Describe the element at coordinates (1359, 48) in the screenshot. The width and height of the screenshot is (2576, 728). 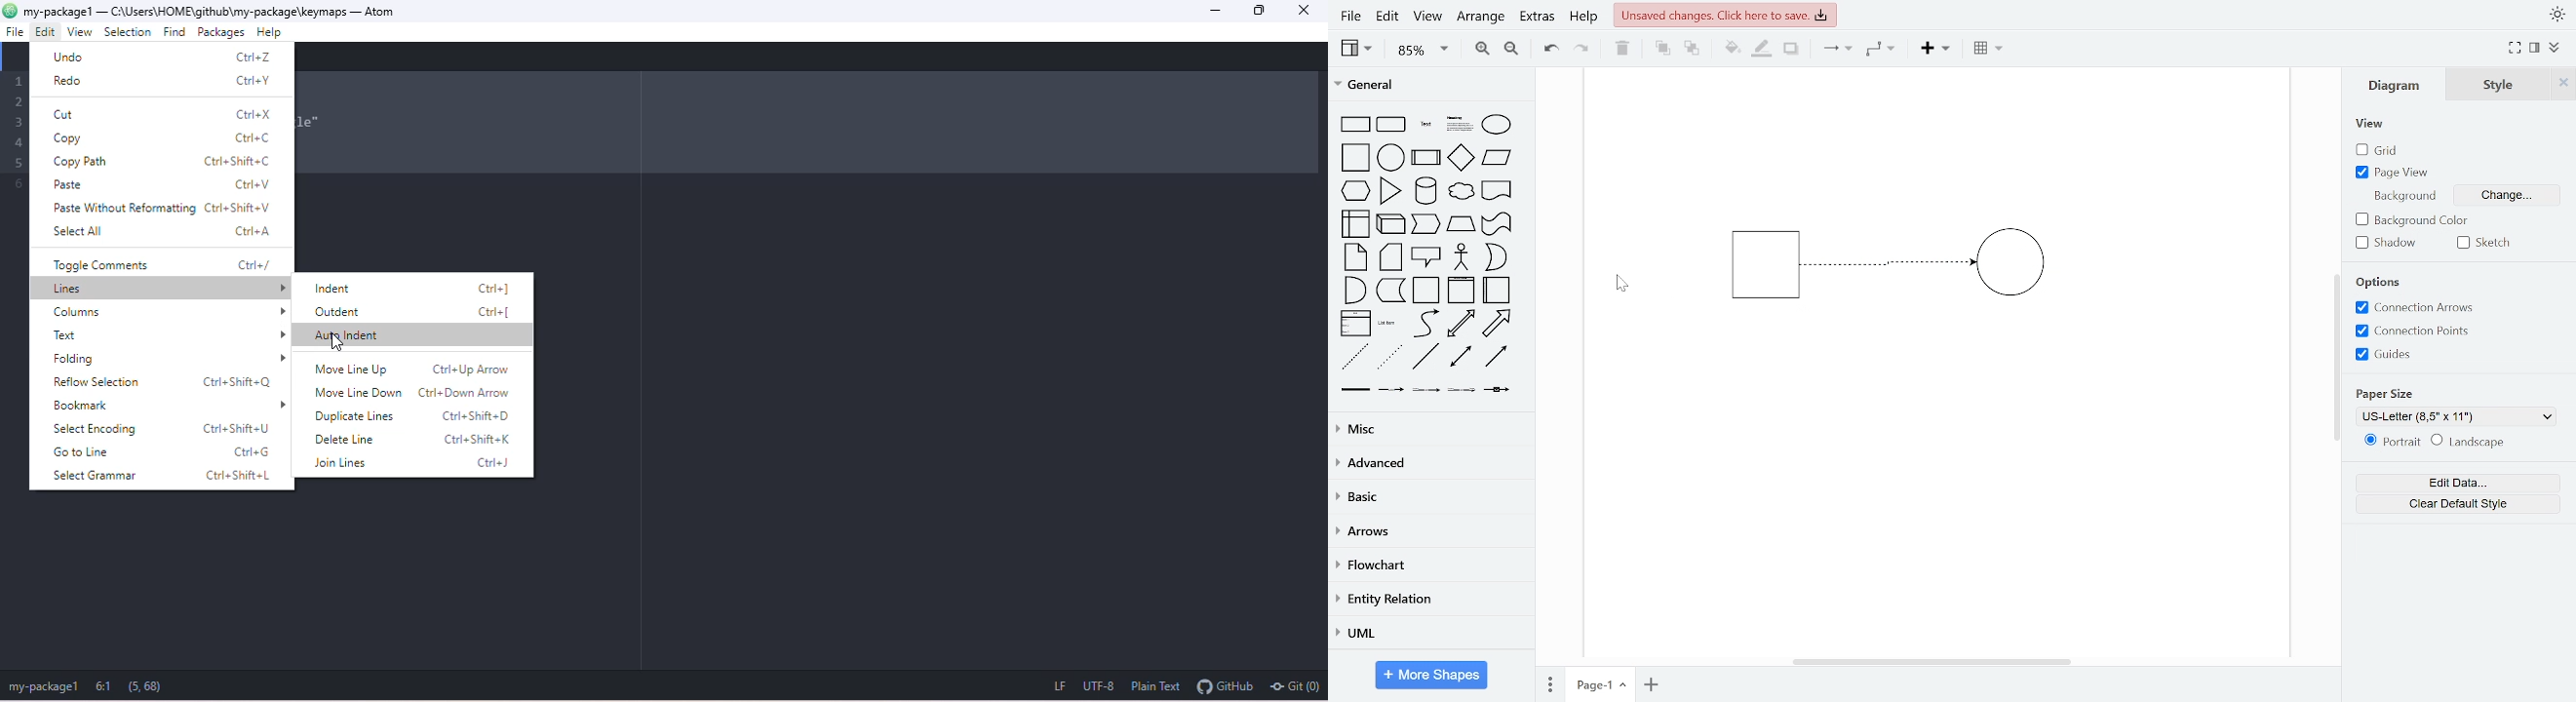
I see `view` at that location.